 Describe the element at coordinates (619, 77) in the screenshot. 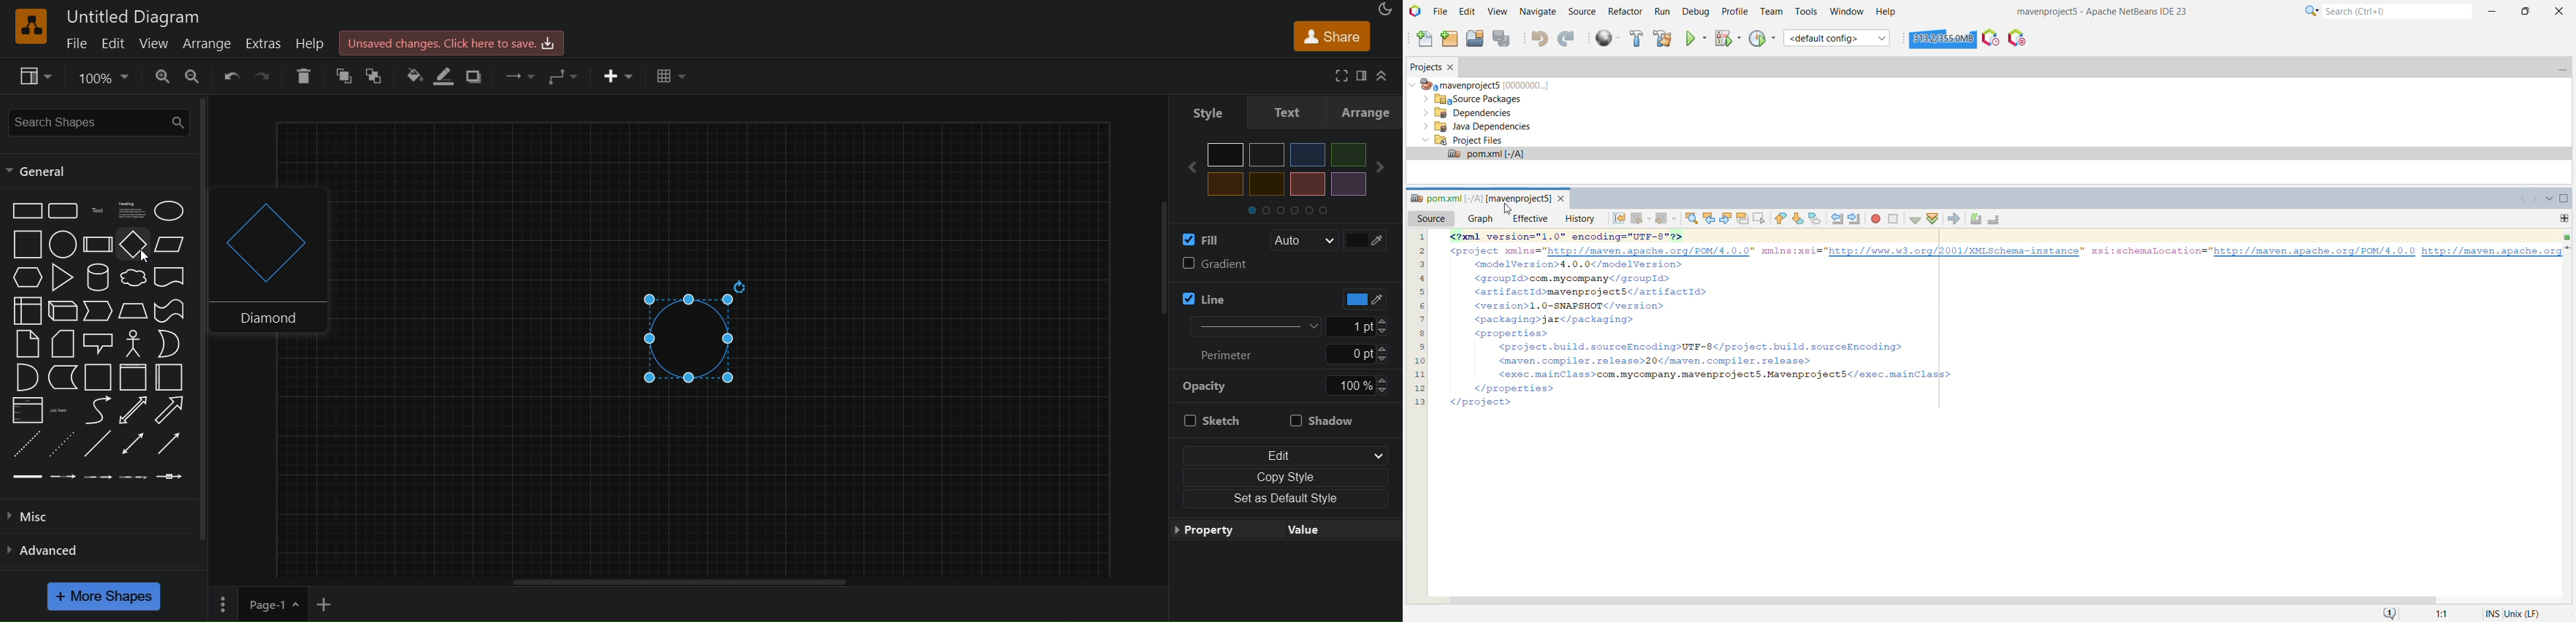

I see `insert` at that location.